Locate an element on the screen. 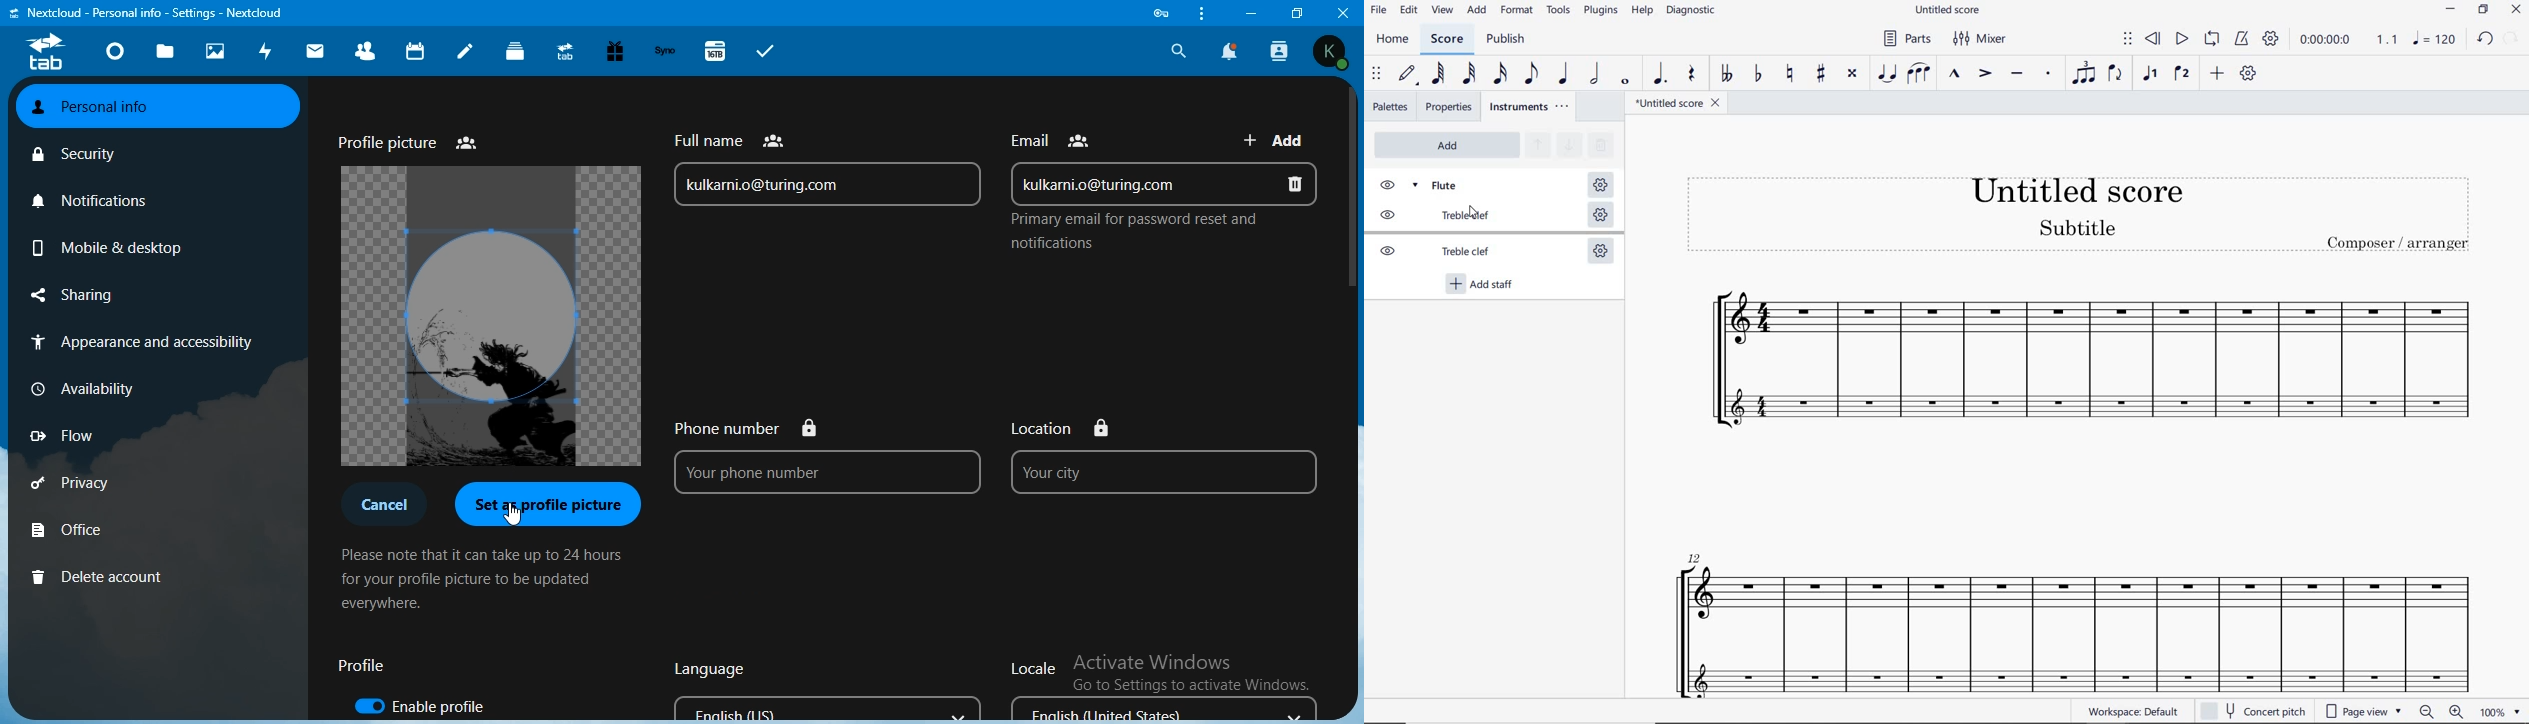  HELP is located at coordinates (1643, 12).